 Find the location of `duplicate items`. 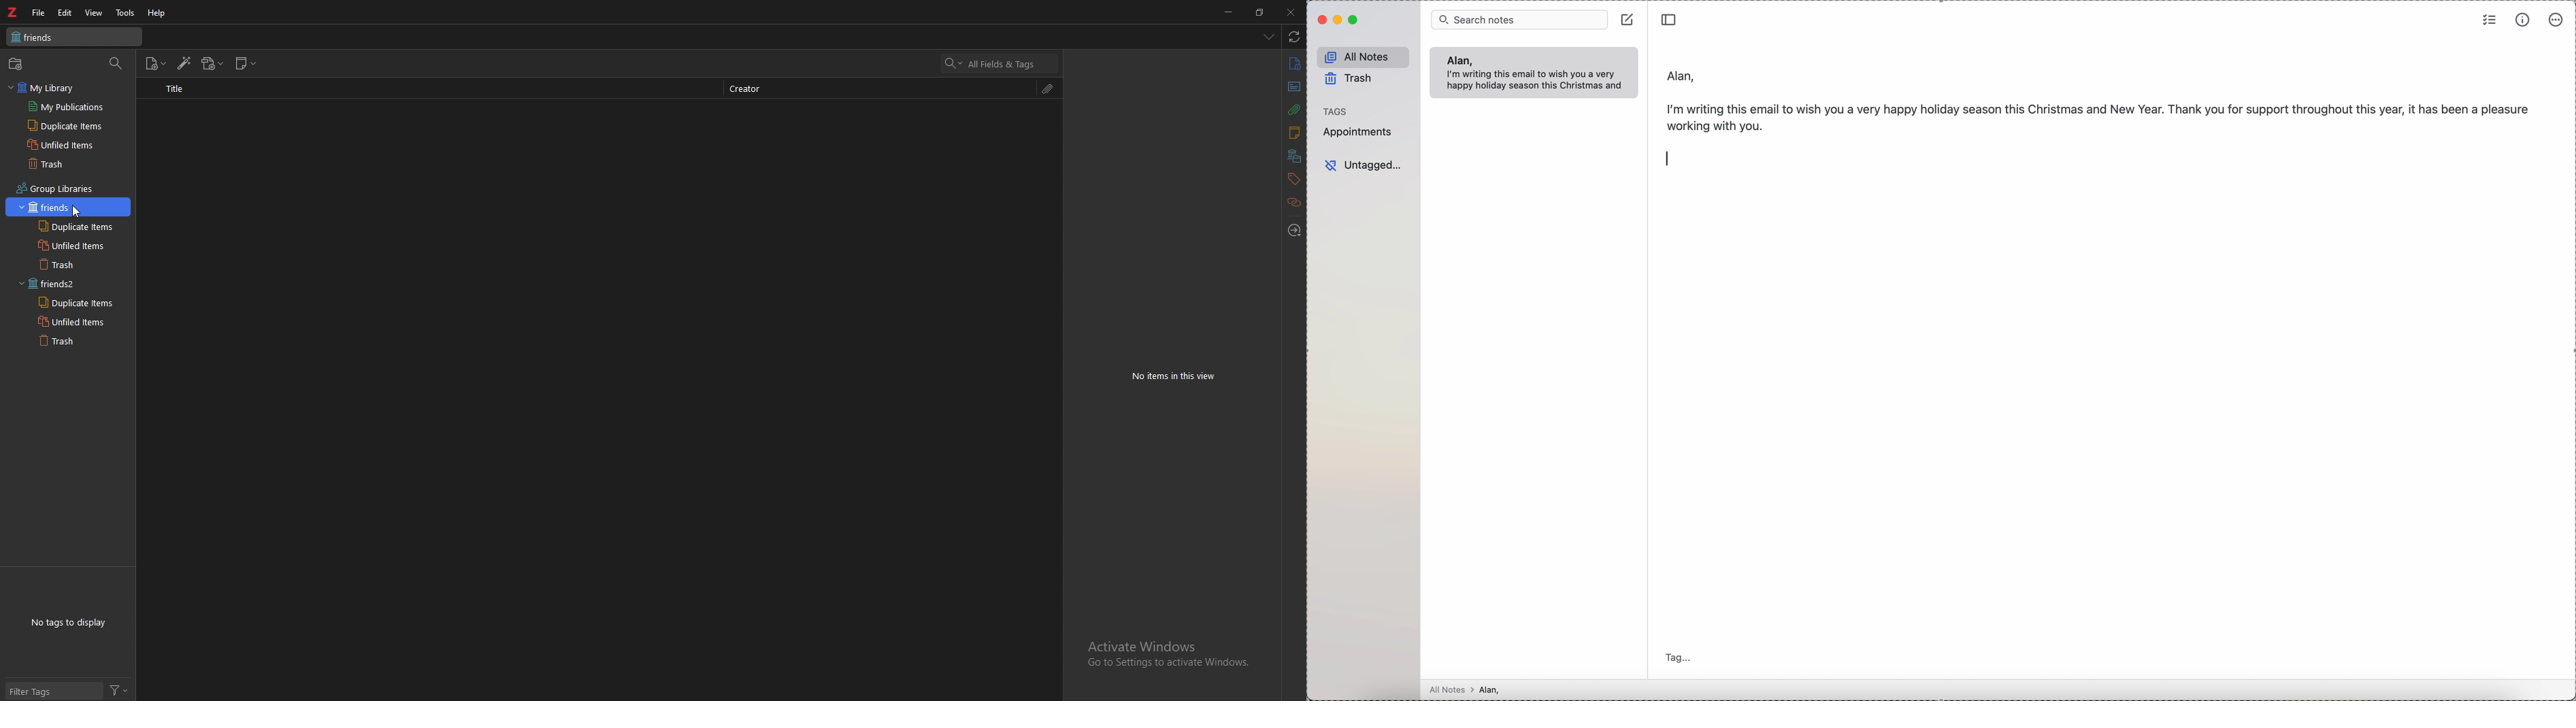

duplicate items is located at coordinates (76, 227).